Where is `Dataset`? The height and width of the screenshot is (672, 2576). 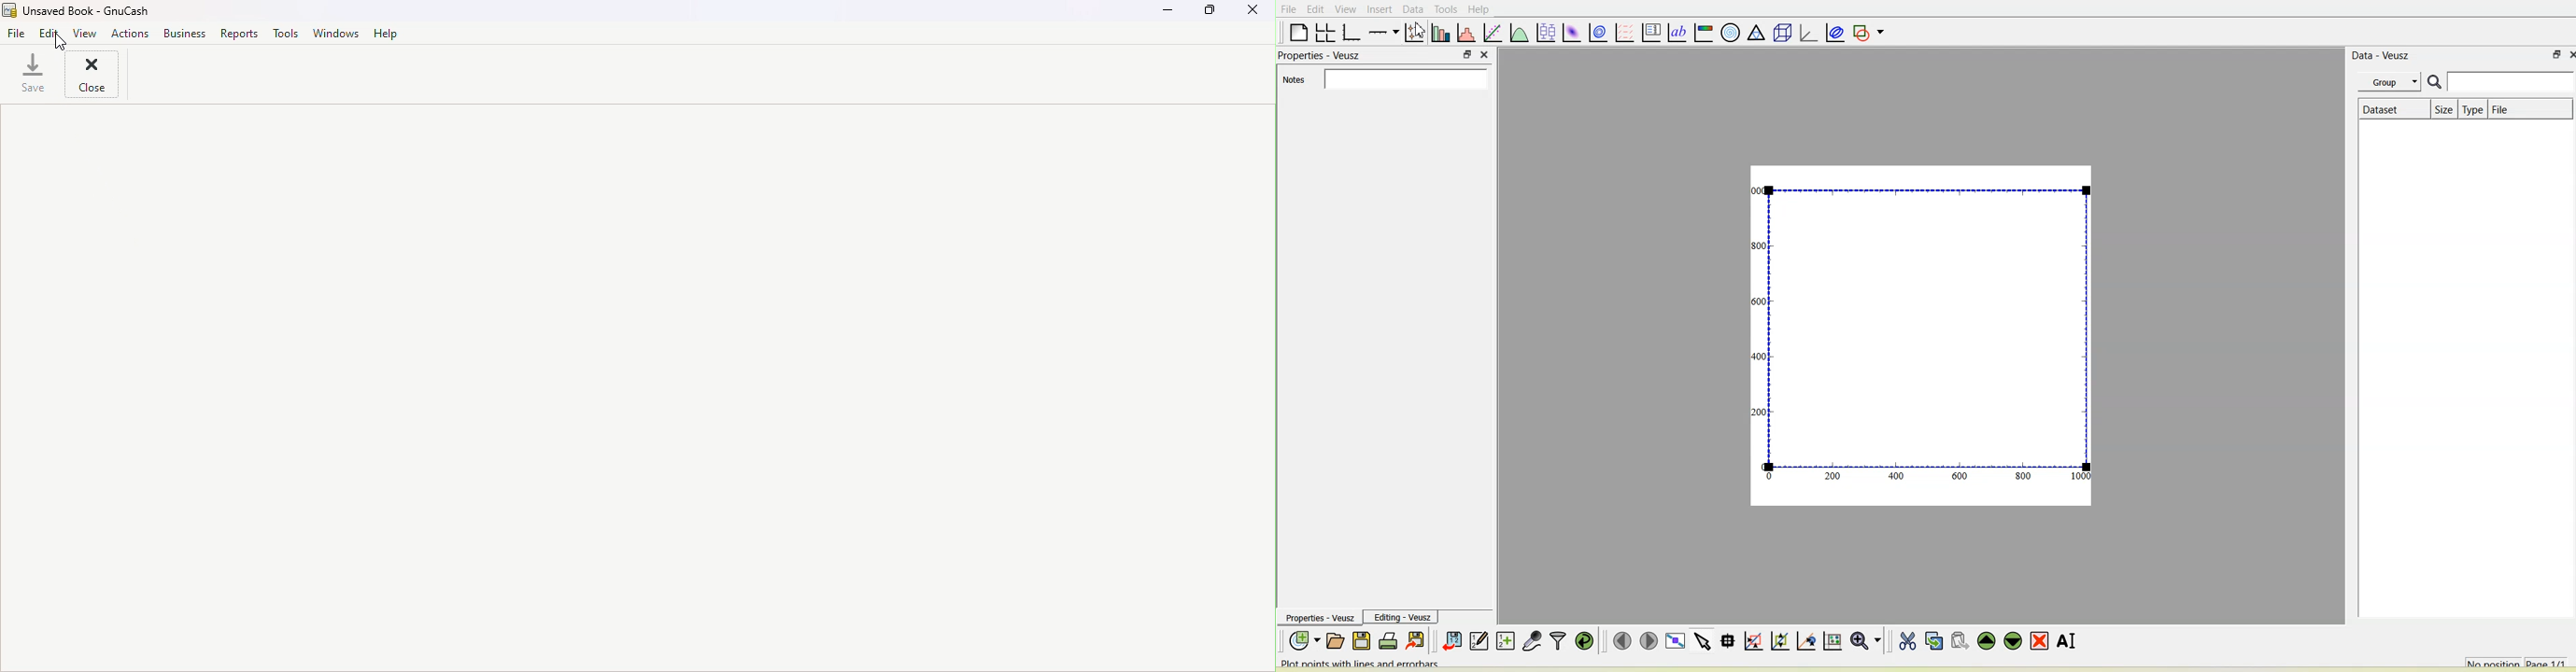
Dataset is located at coordinates (2394, 108).